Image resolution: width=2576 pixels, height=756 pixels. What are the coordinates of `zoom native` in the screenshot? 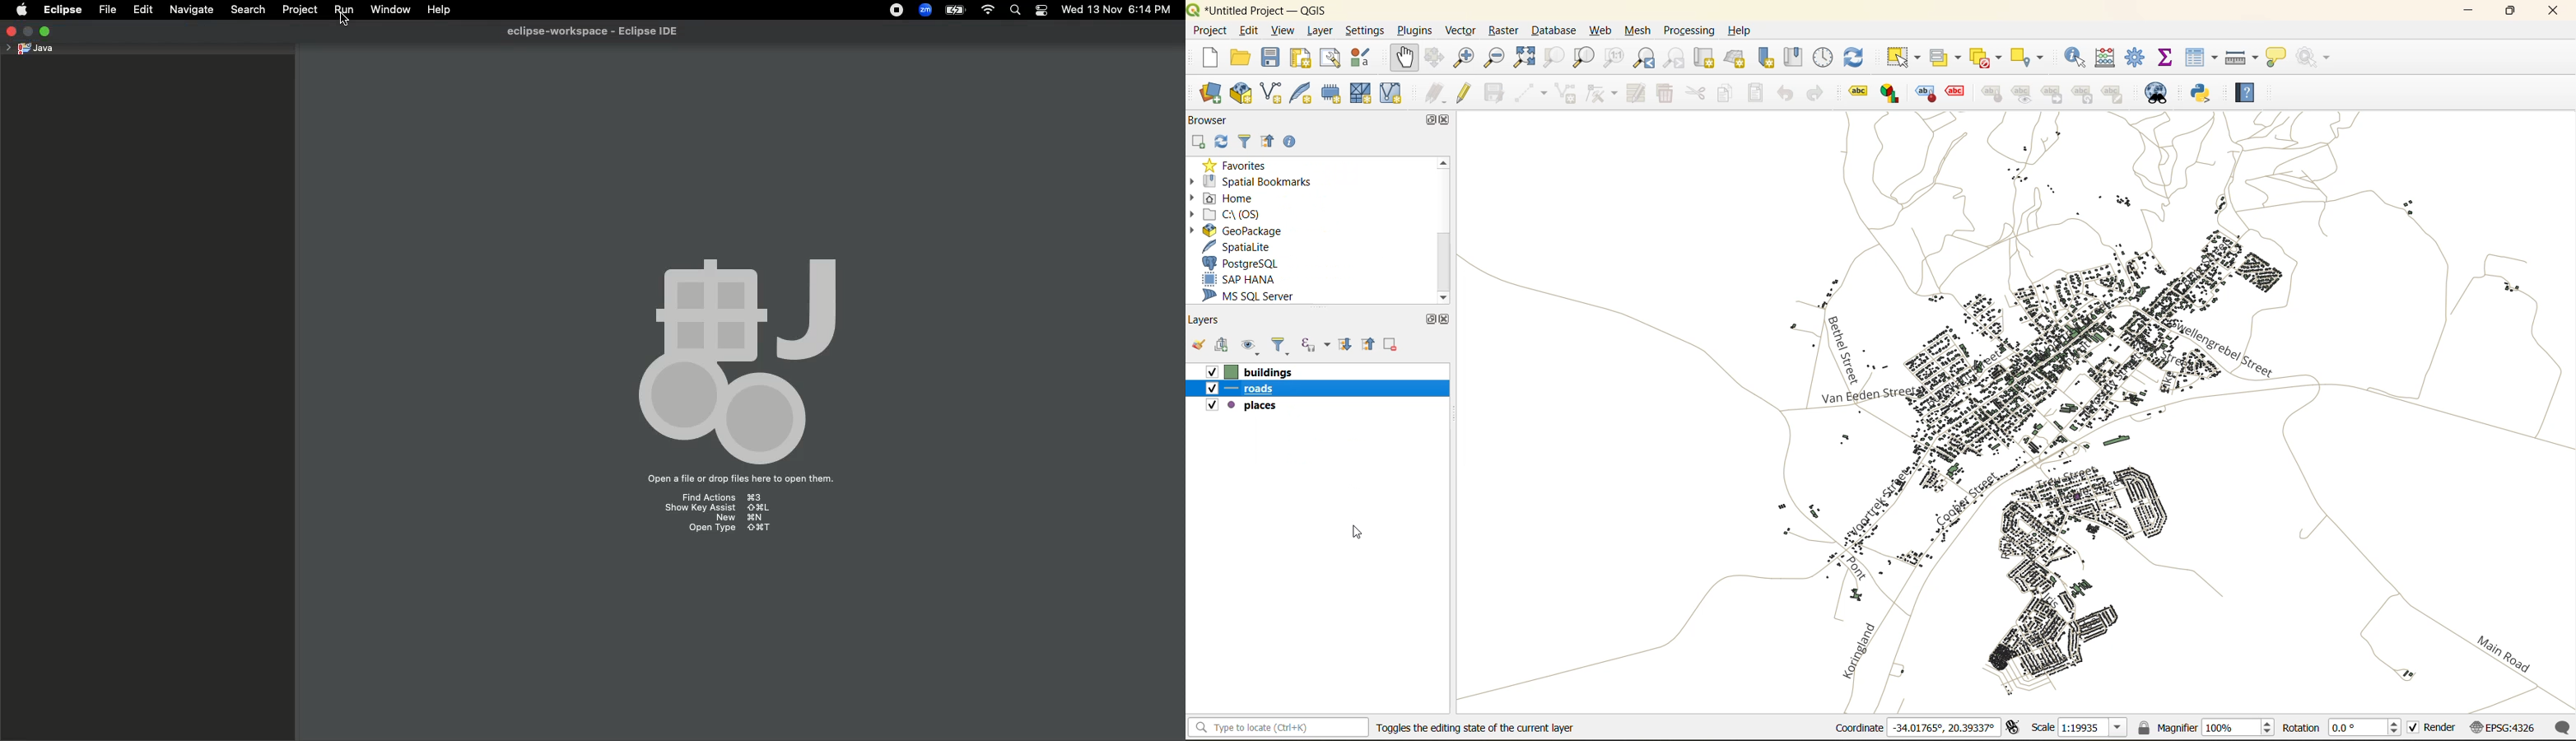 It's located at (1613, 57).